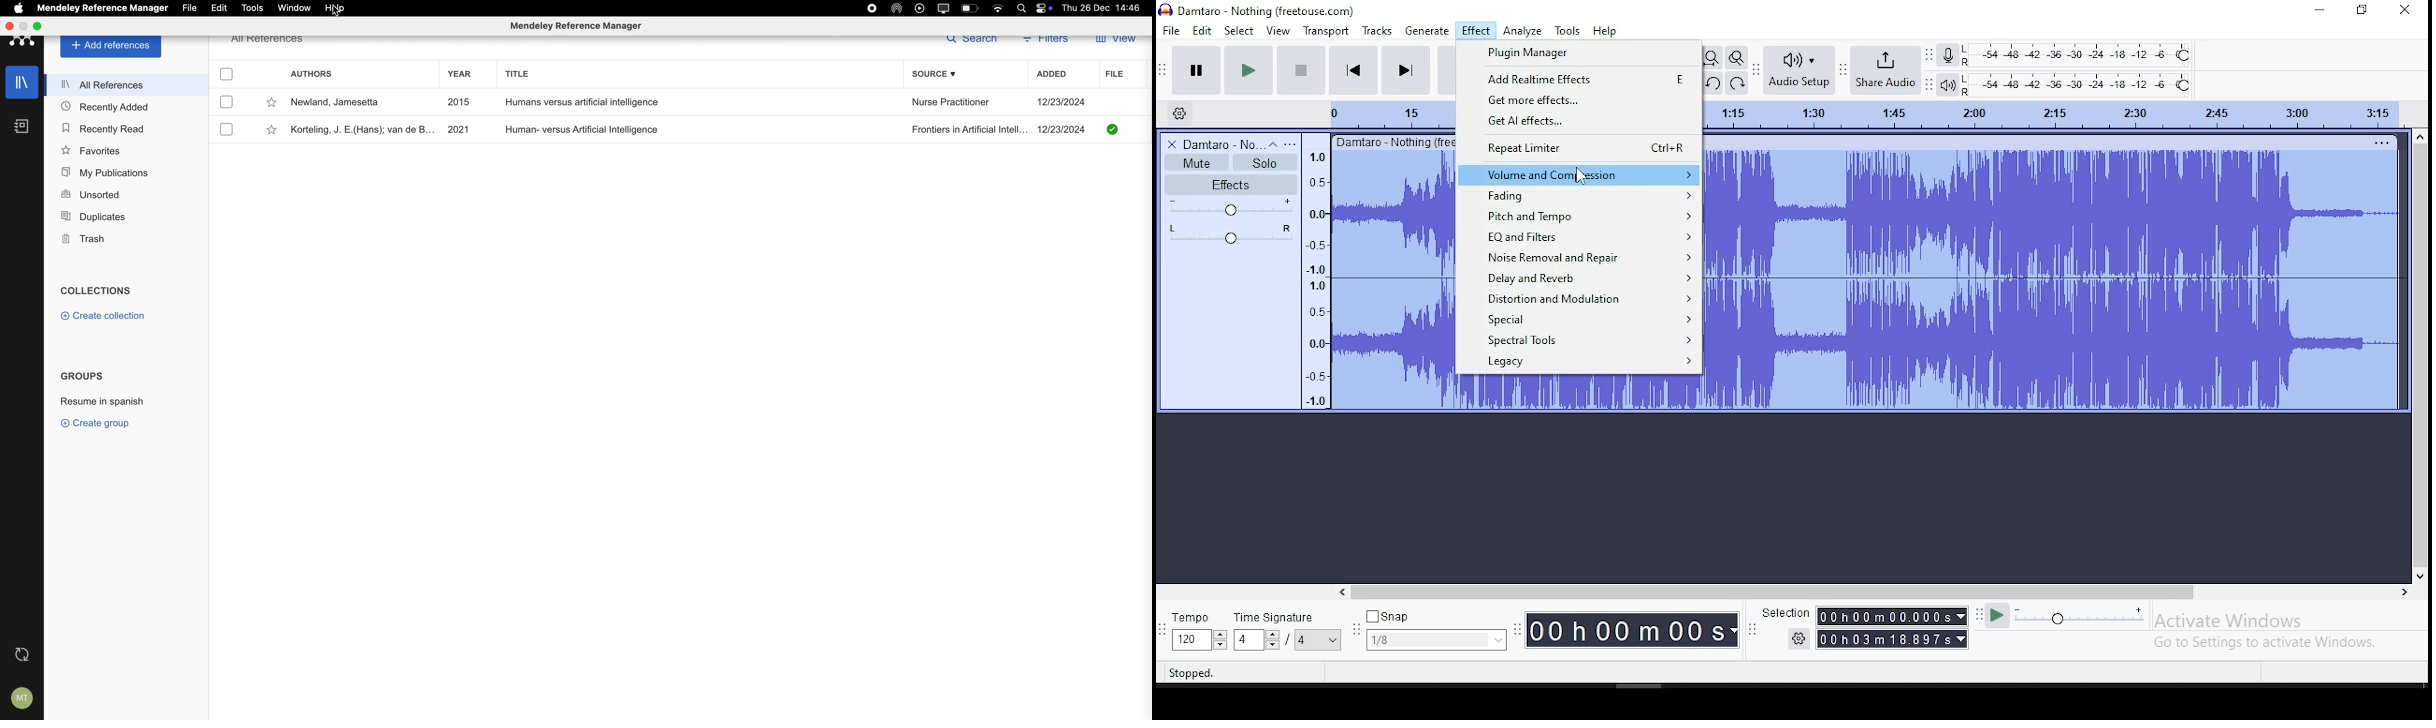  What do you see at coordinates (108, 106) in the screenshot?
I see `Recently Added` at bounding box center [108, 106].